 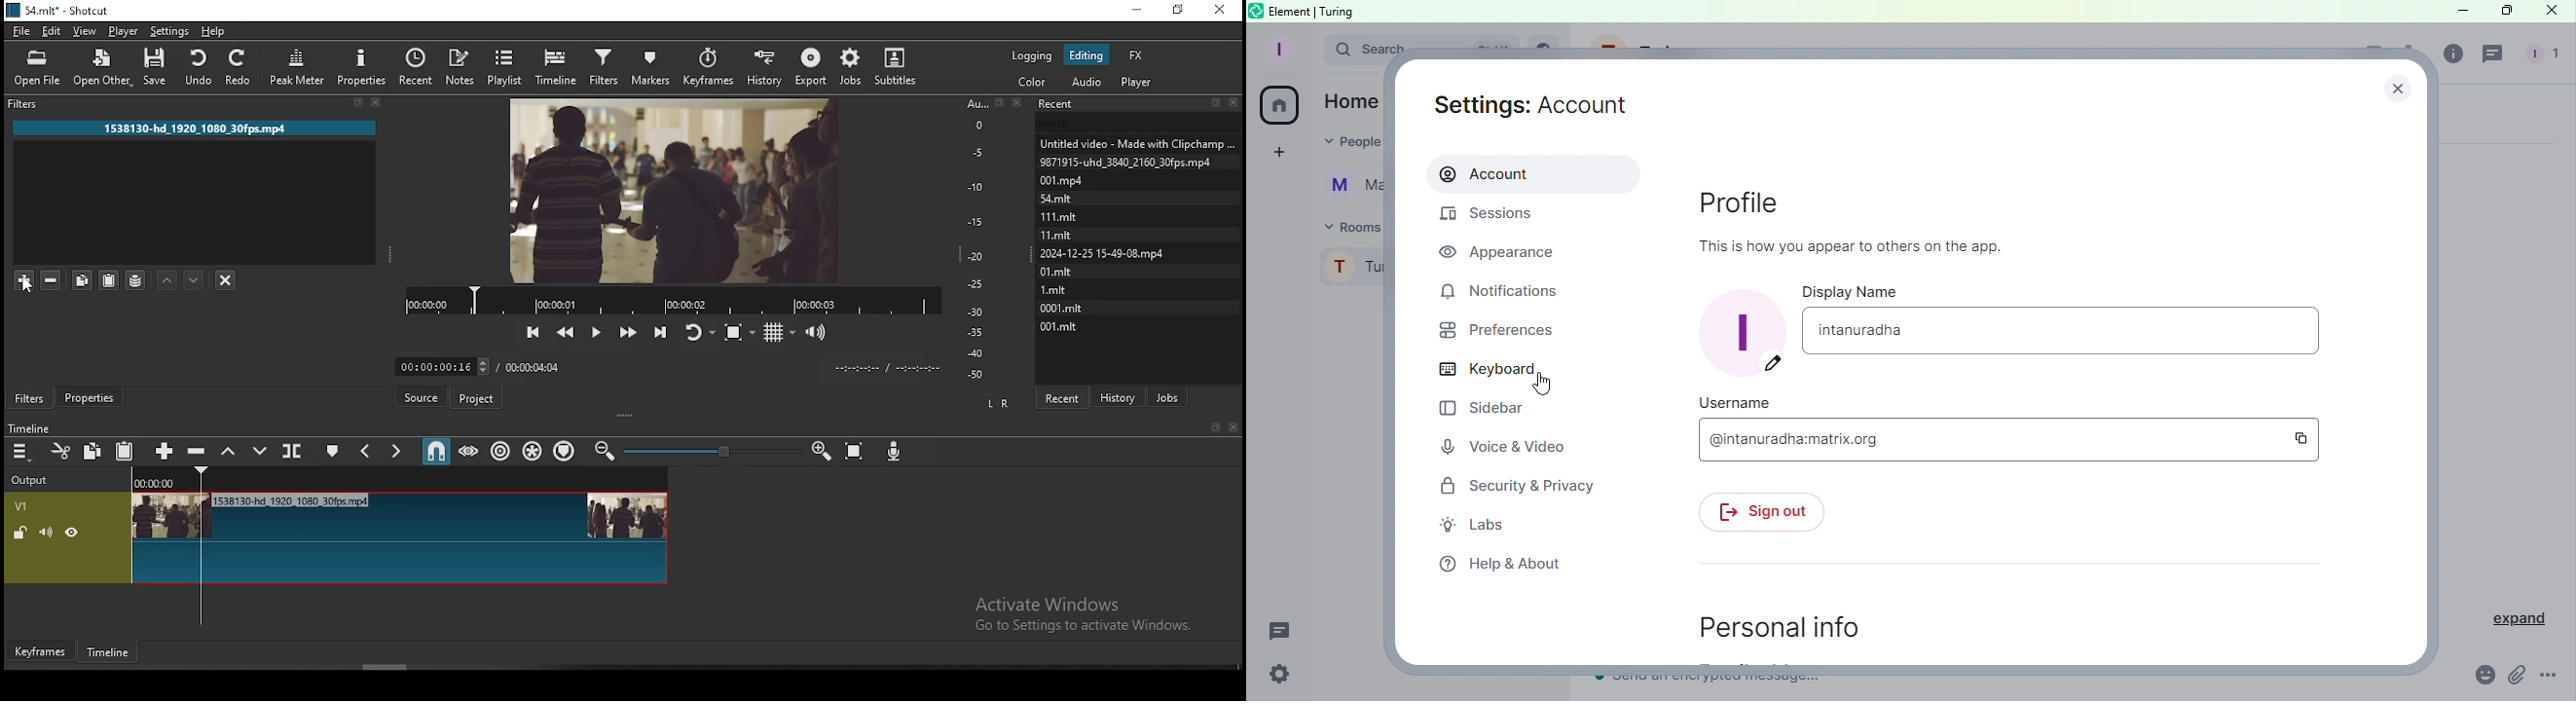 I want to click on Outpur, so click(x=34, y=480).